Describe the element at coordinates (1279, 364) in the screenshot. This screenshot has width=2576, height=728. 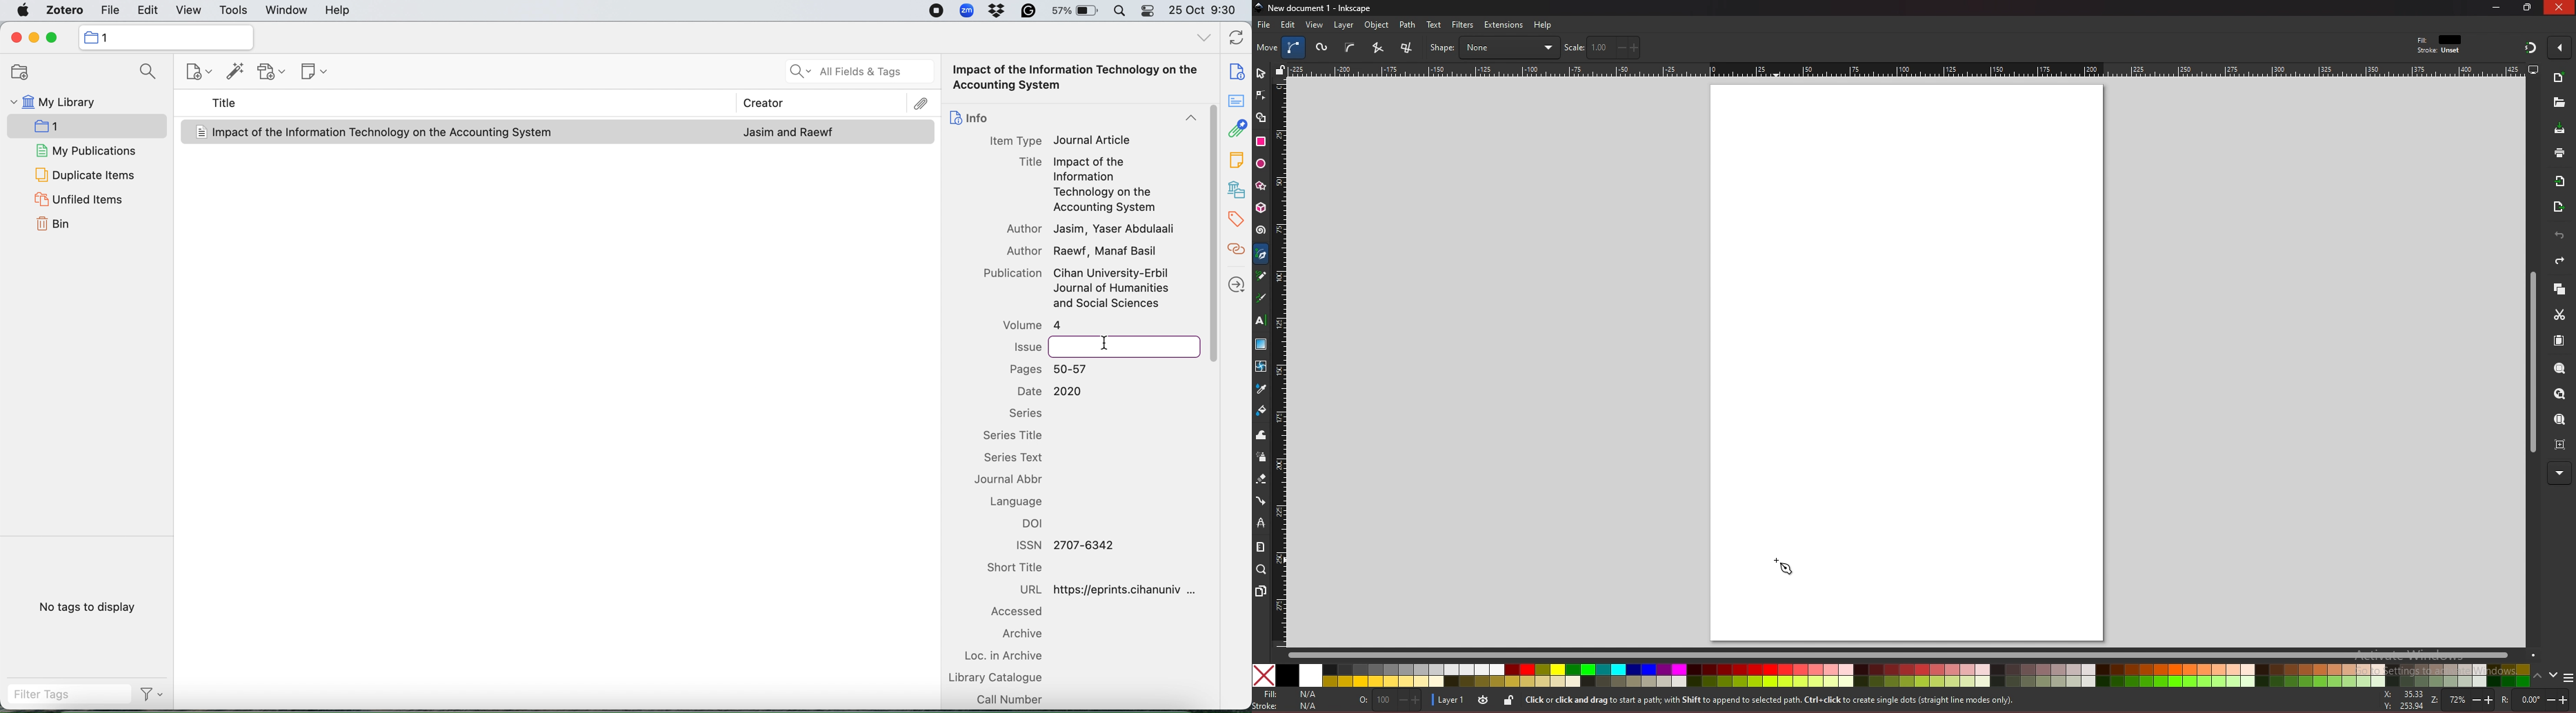
I see `vertical rule` at that location.